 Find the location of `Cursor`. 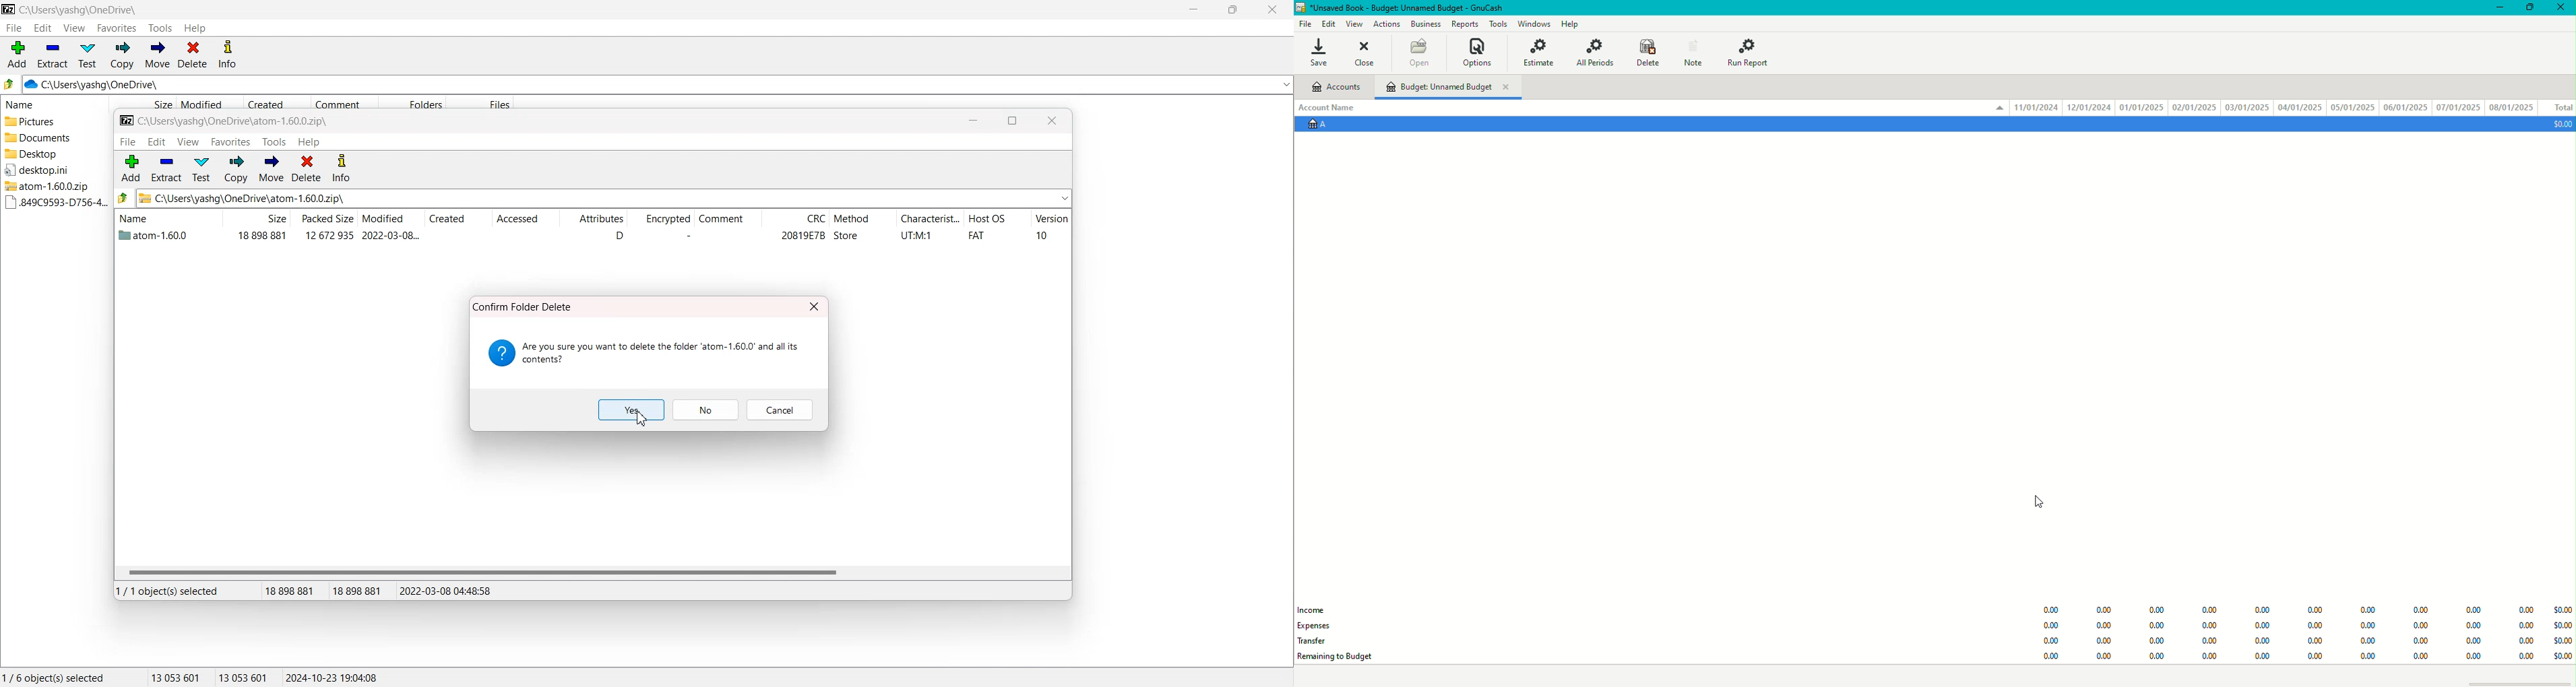

Cursor is located at coordinates (642, 418).